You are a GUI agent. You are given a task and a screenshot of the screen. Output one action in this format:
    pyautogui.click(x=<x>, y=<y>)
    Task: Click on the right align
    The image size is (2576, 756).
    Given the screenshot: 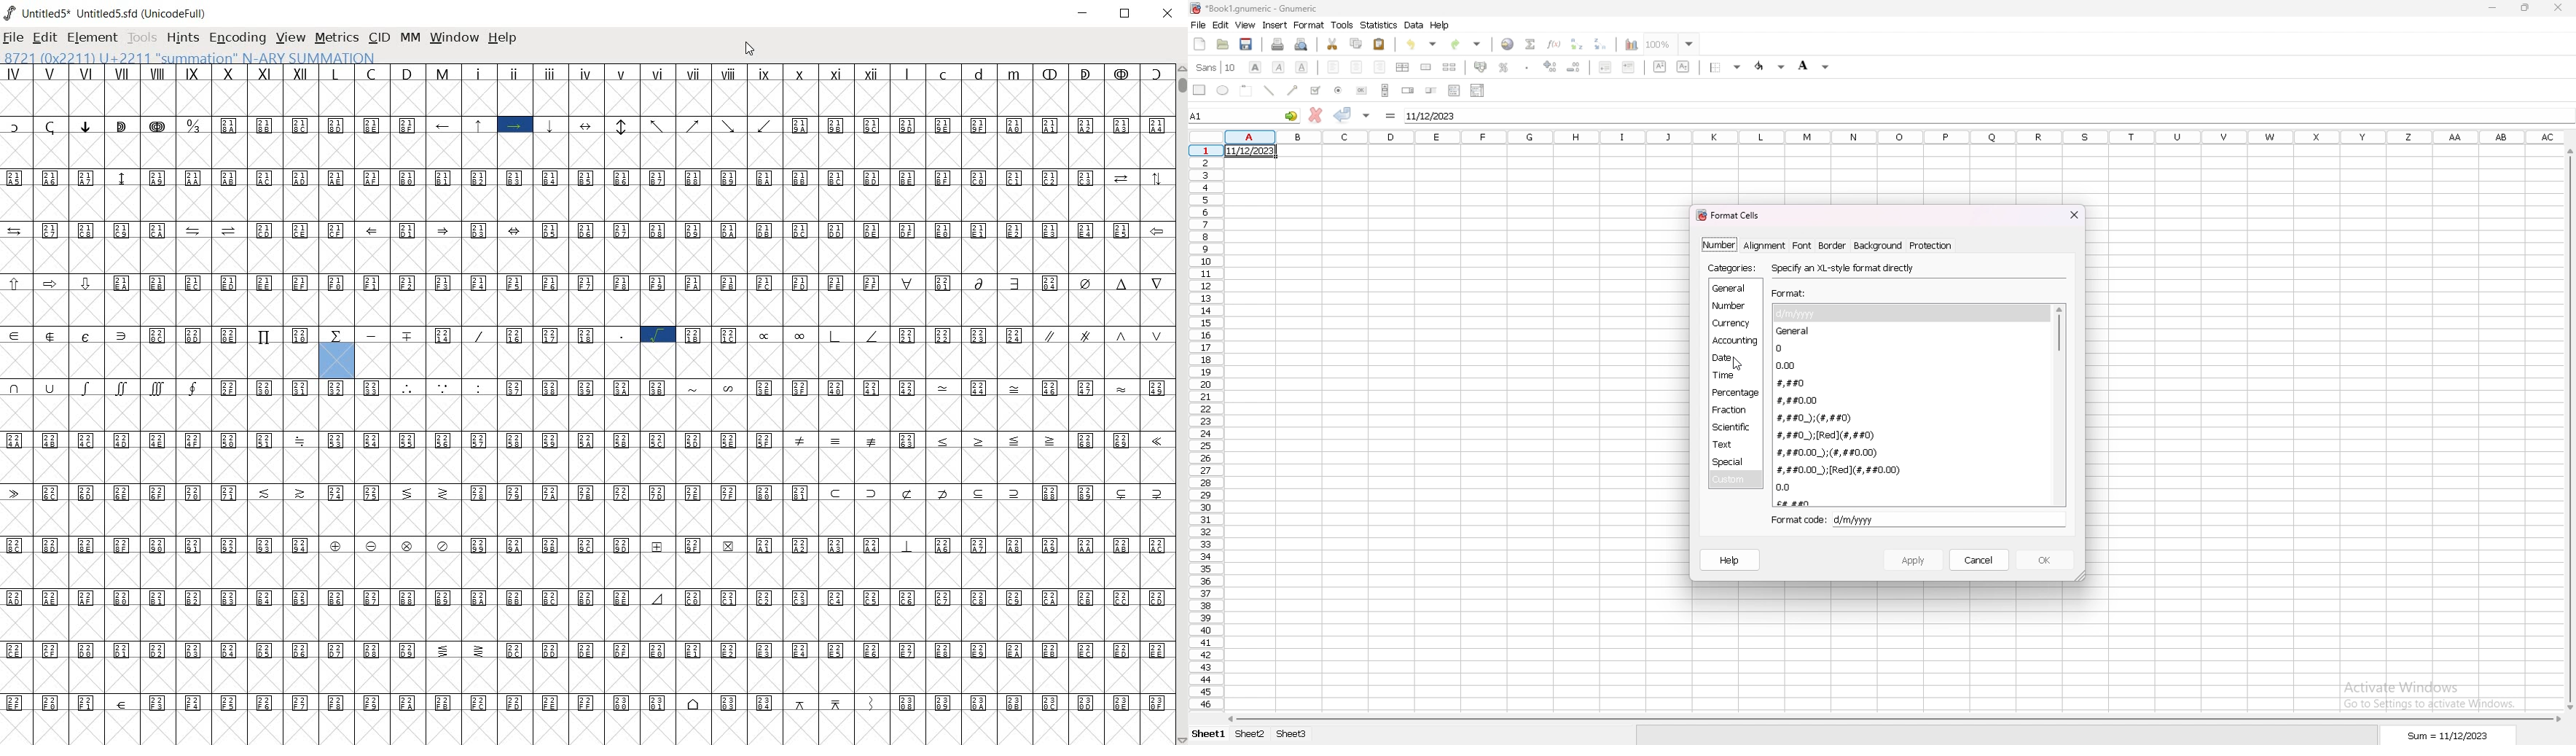 What is the action you would take?
    pyautogui.click(x=1379, y=67)
    